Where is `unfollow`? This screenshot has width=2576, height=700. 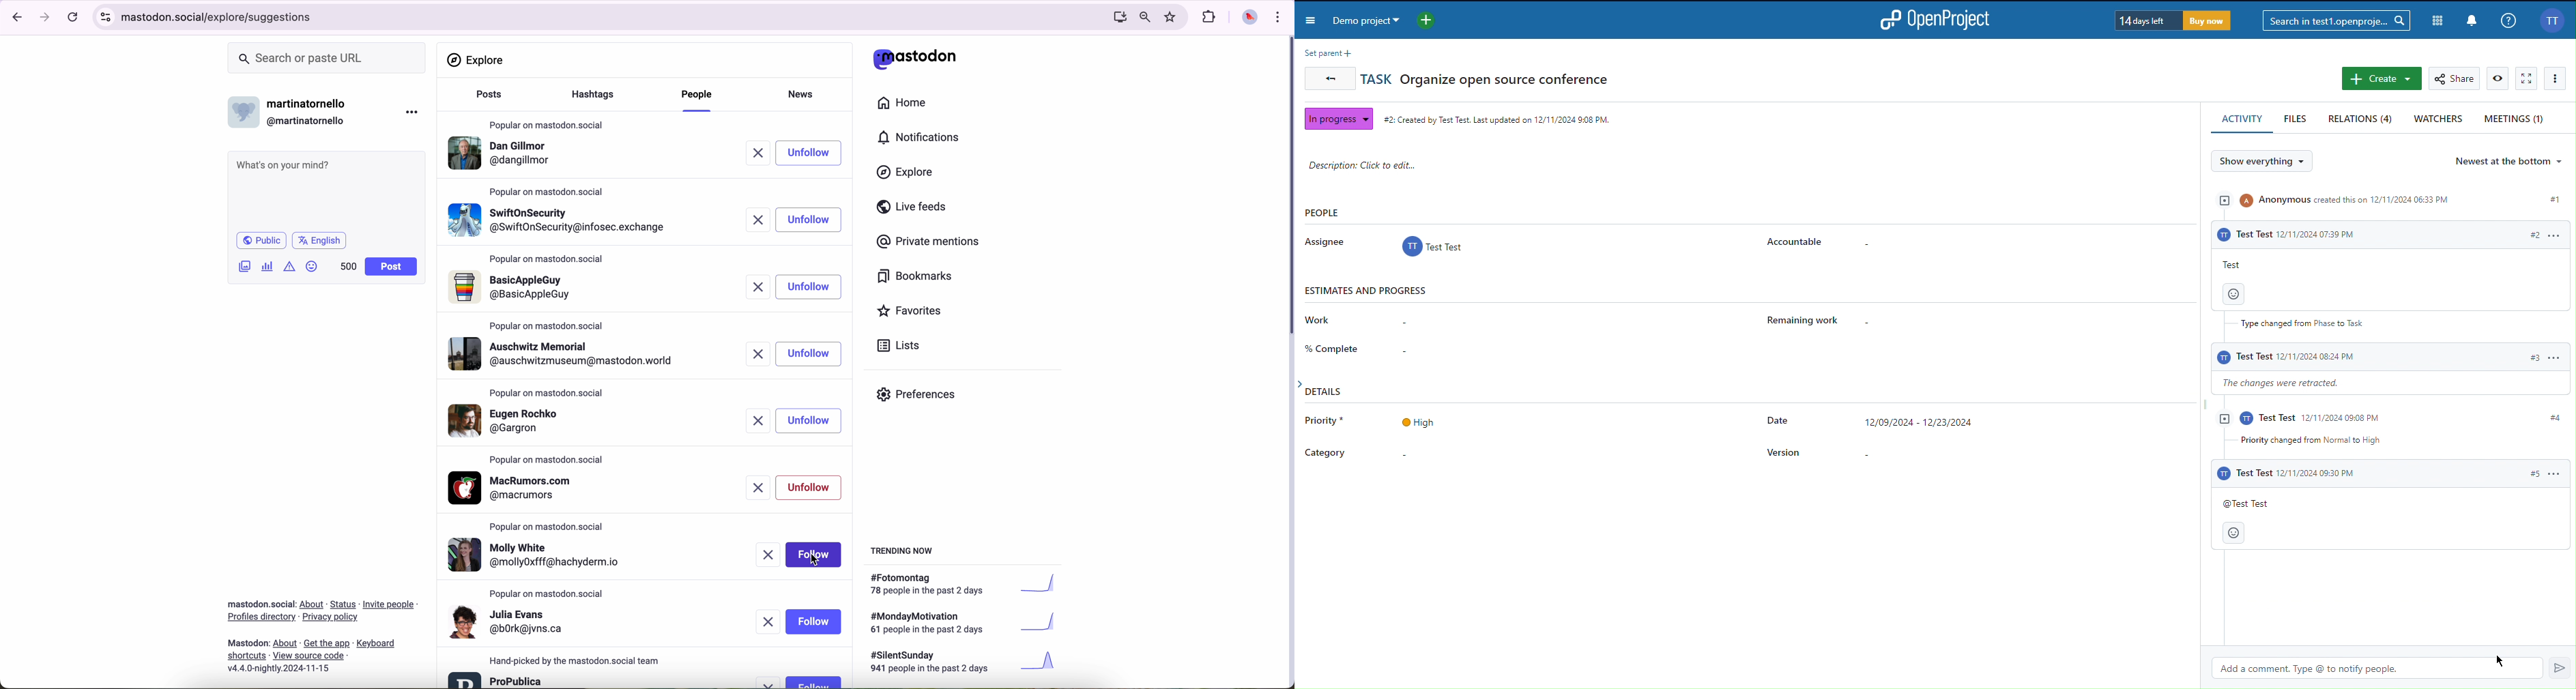 unfollow is located at coordinates (811, 421).